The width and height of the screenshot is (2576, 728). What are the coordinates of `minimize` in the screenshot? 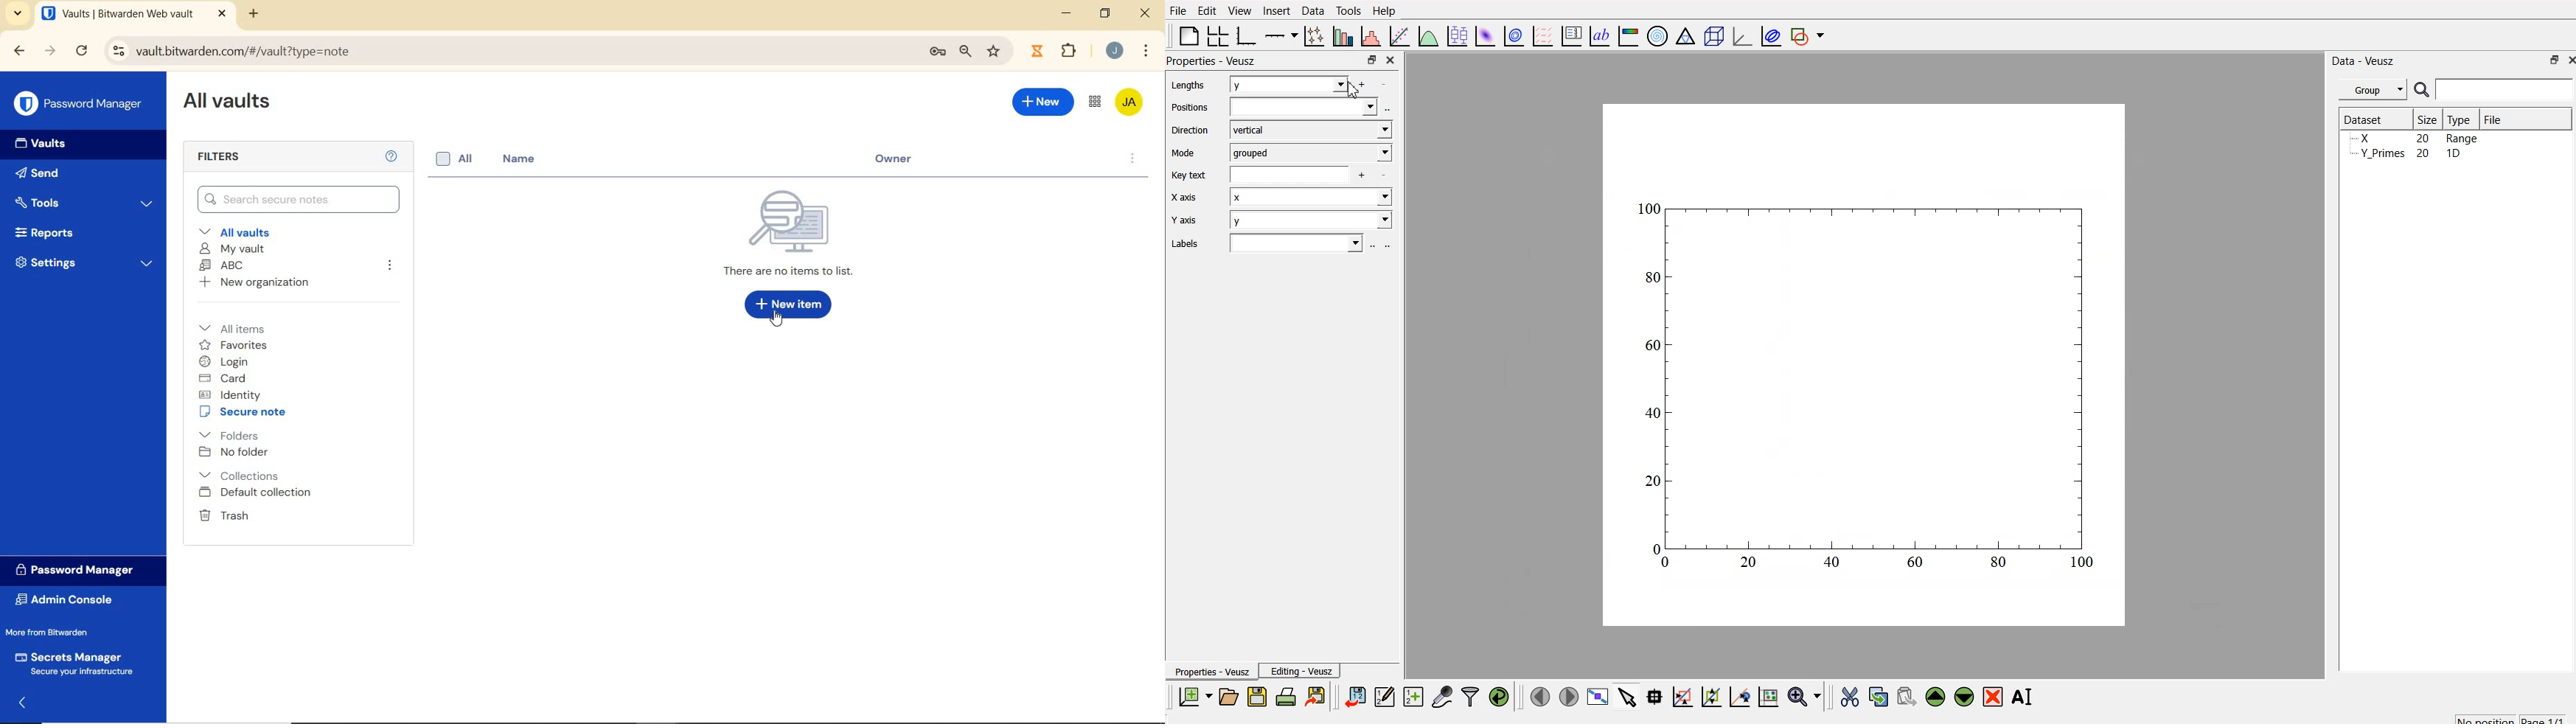 It's located at (1067, 12).